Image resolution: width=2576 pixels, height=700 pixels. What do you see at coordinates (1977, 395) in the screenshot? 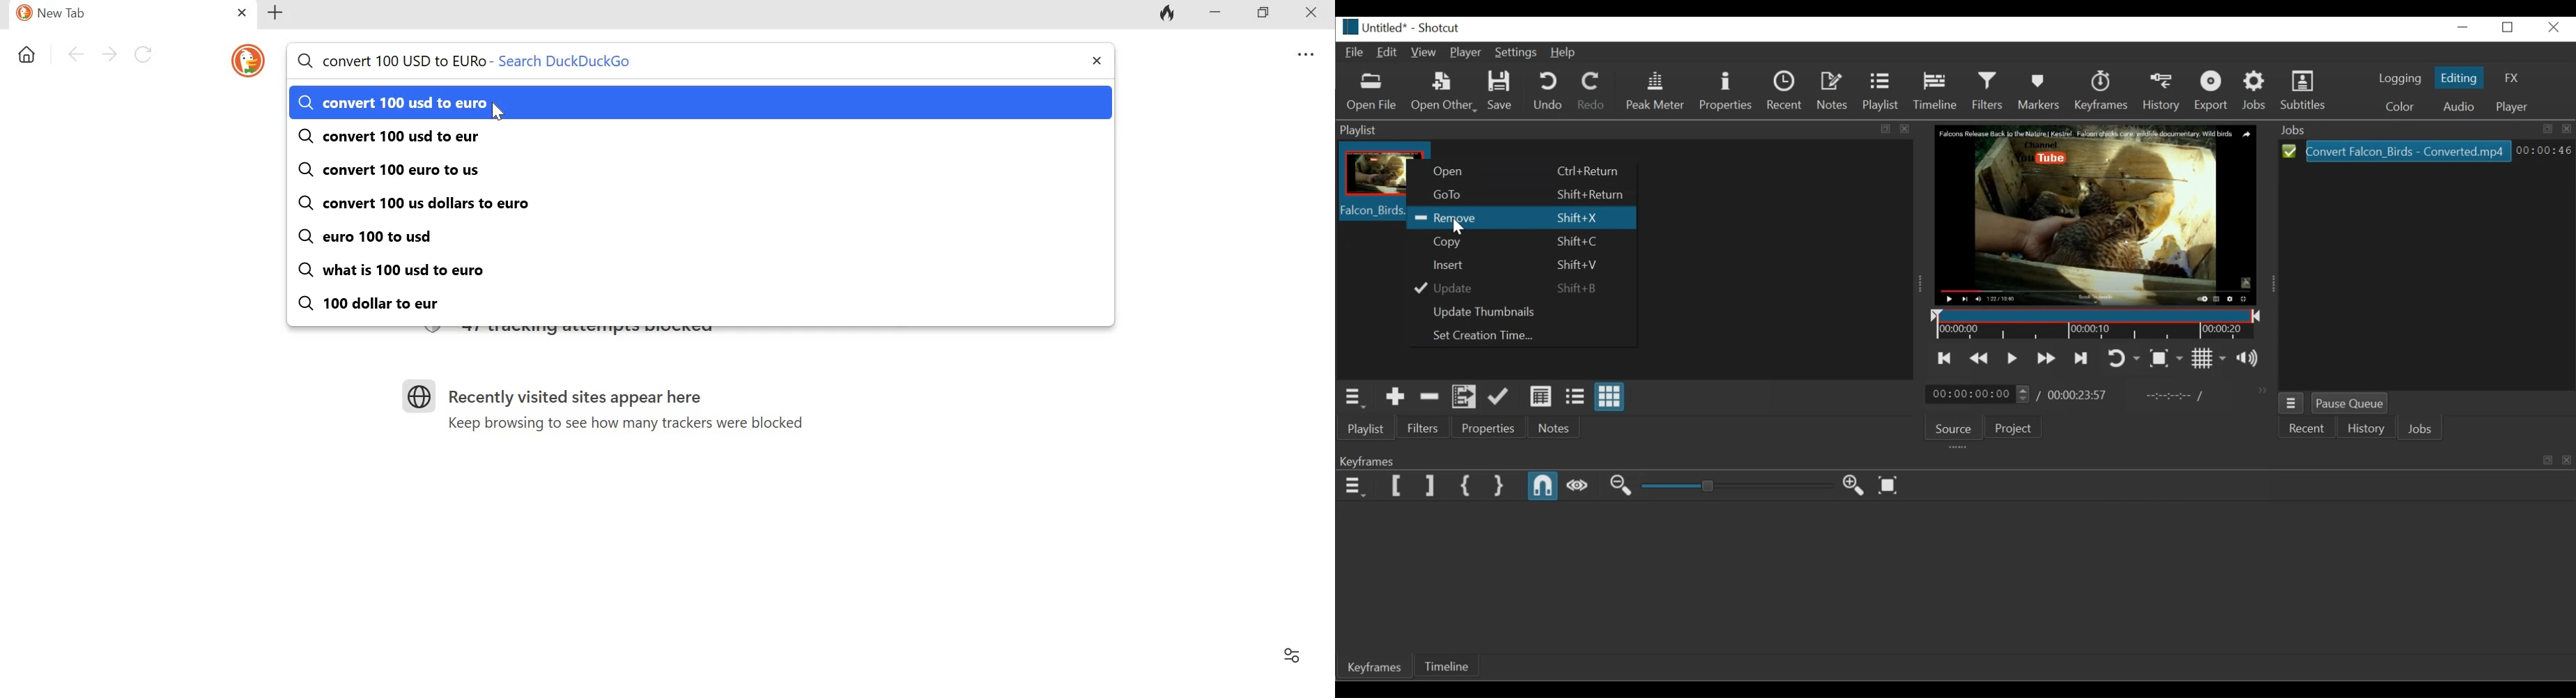
I see `00:00:00:00(Current position)` at bounding box center [1977, 395].